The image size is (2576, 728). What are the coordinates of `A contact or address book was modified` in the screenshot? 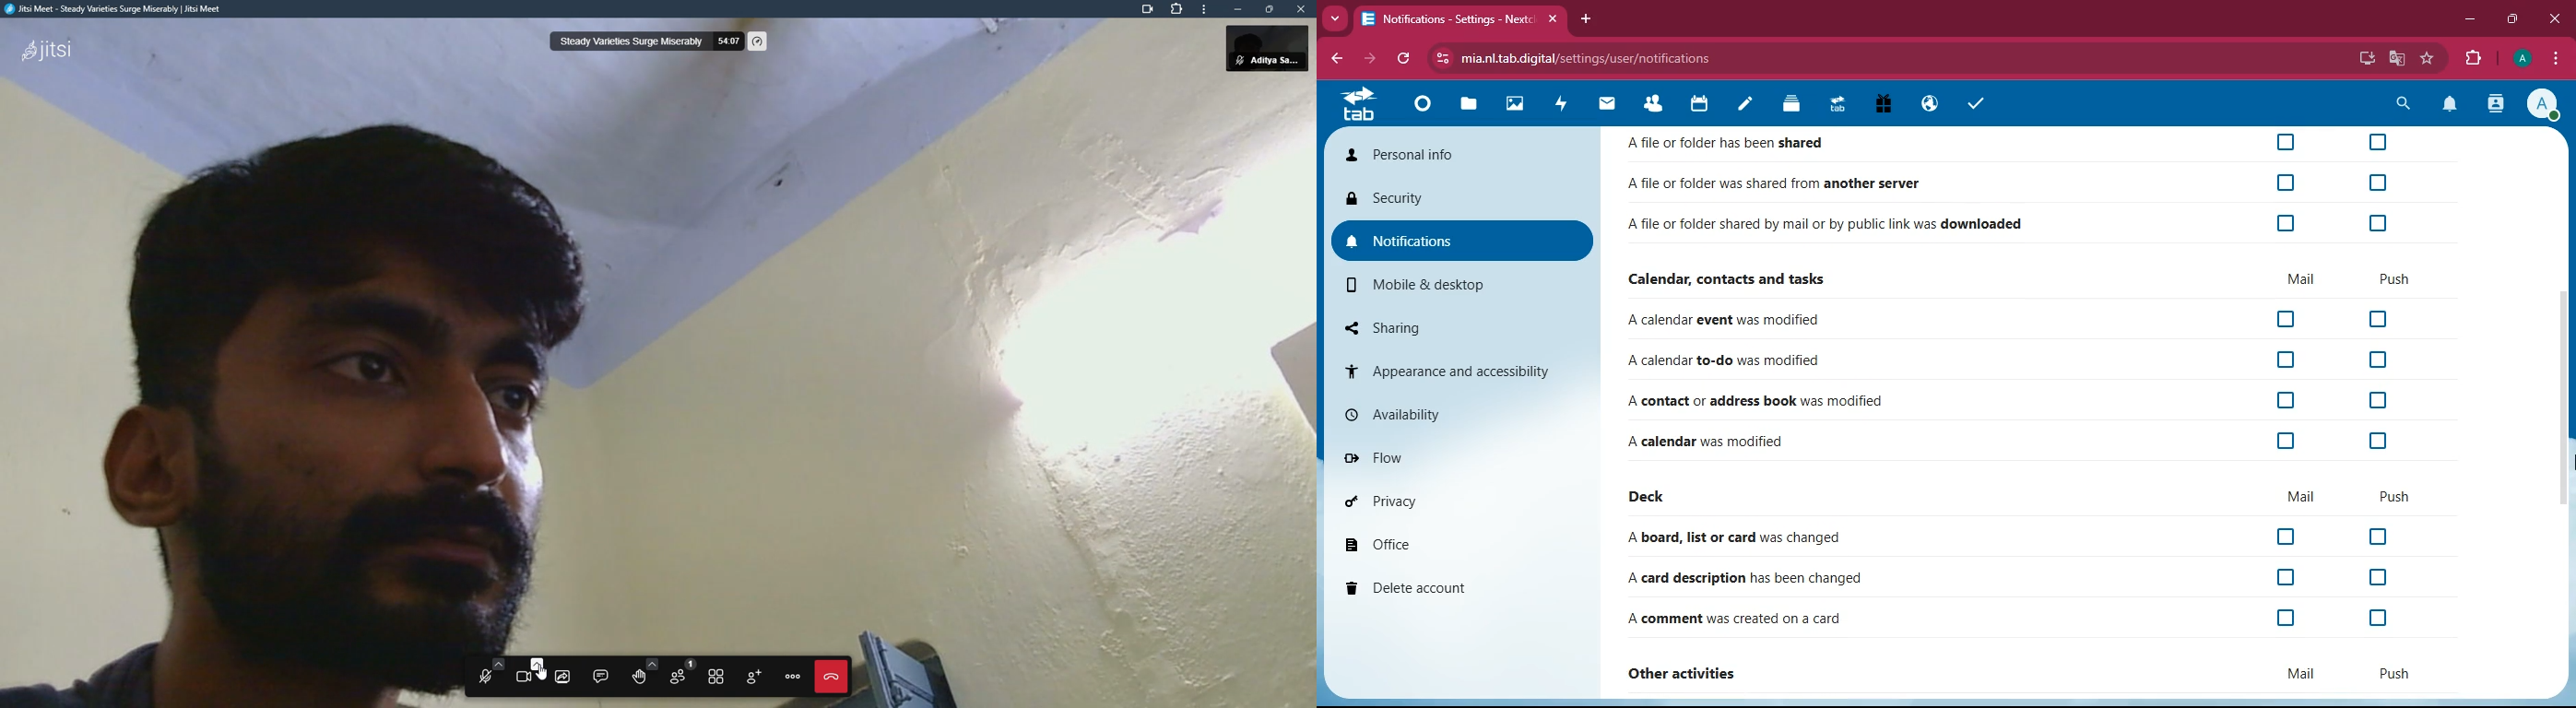 It's located at (1763, 403).